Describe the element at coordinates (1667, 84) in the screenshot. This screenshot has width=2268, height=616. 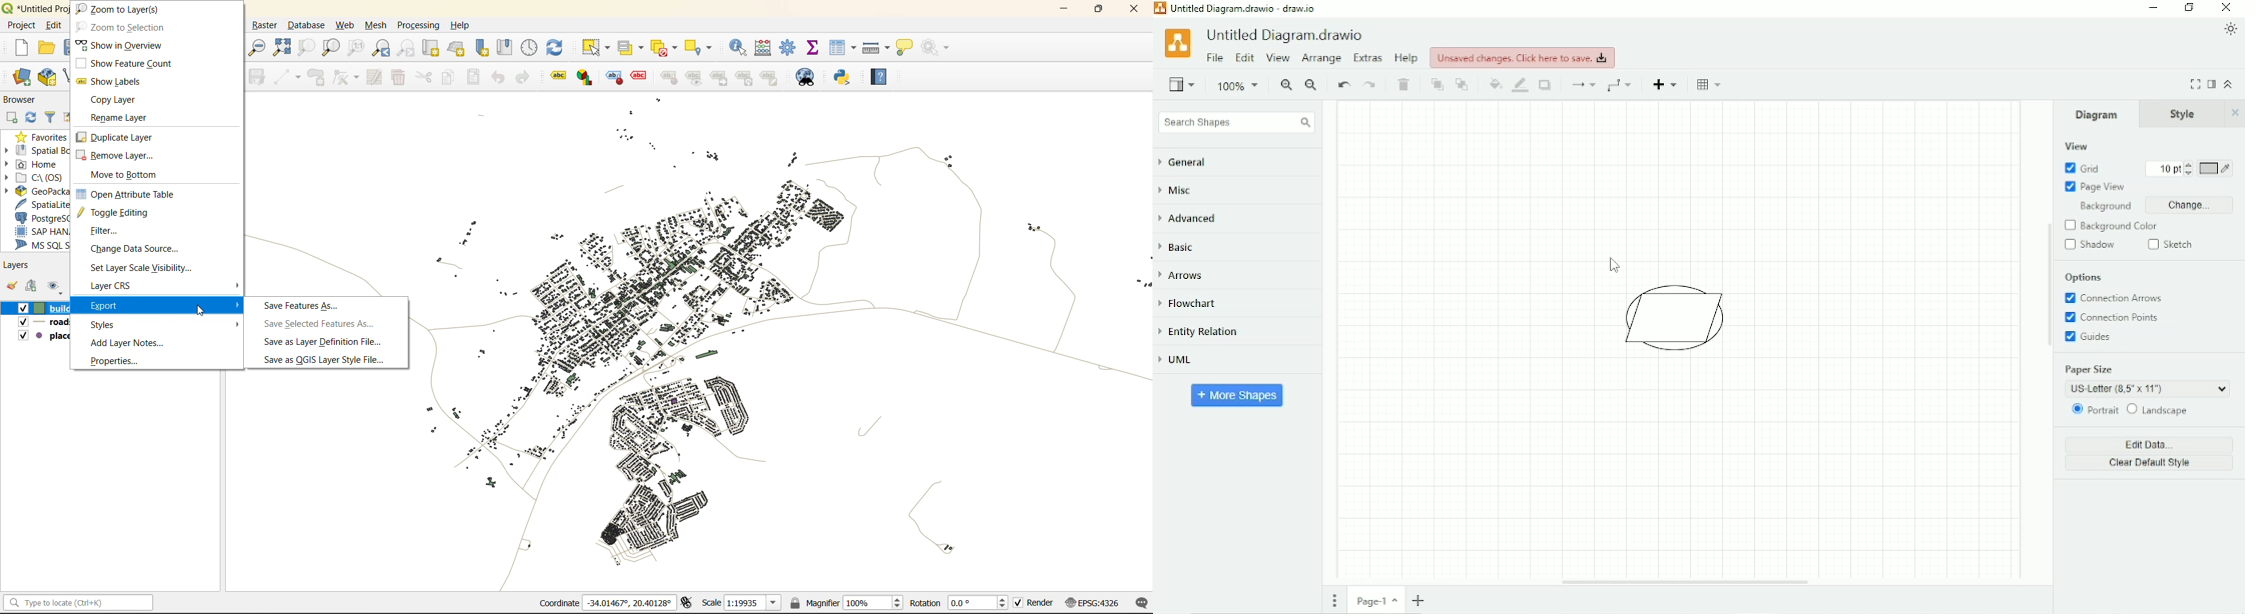
I see `Insert` at that location.